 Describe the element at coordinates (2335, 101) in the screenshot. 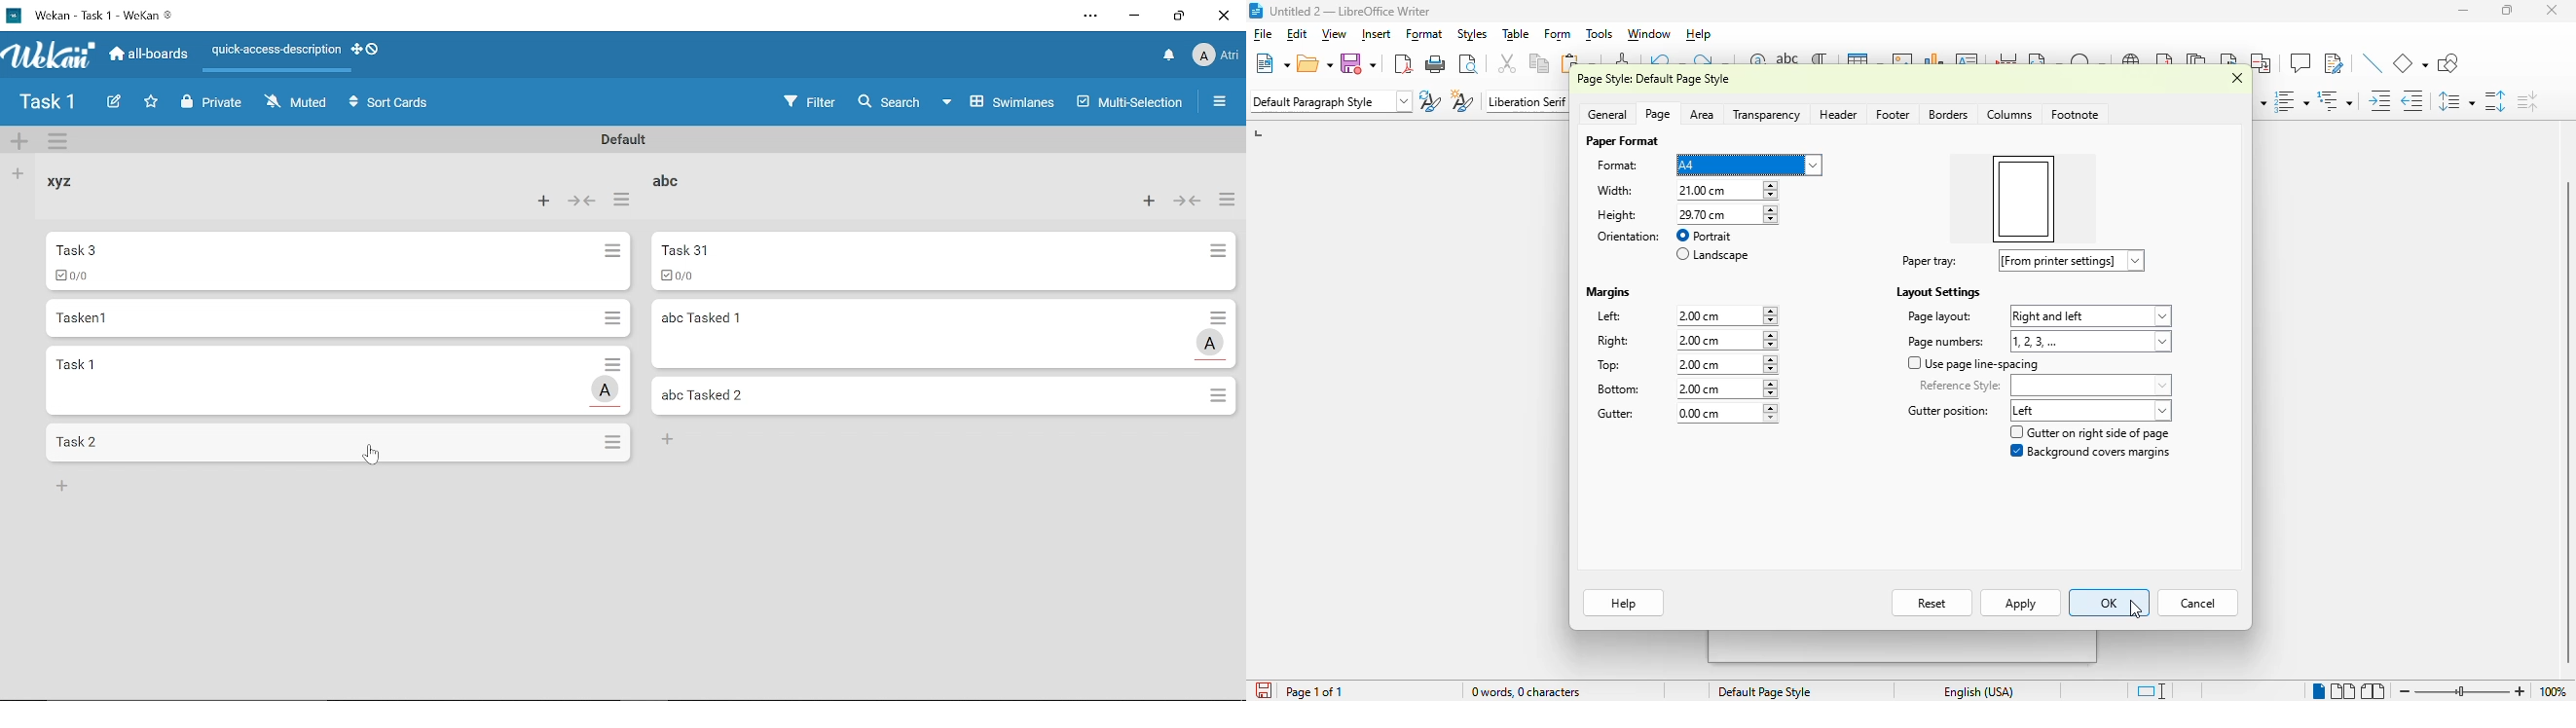

I see `select outline format` at that location.